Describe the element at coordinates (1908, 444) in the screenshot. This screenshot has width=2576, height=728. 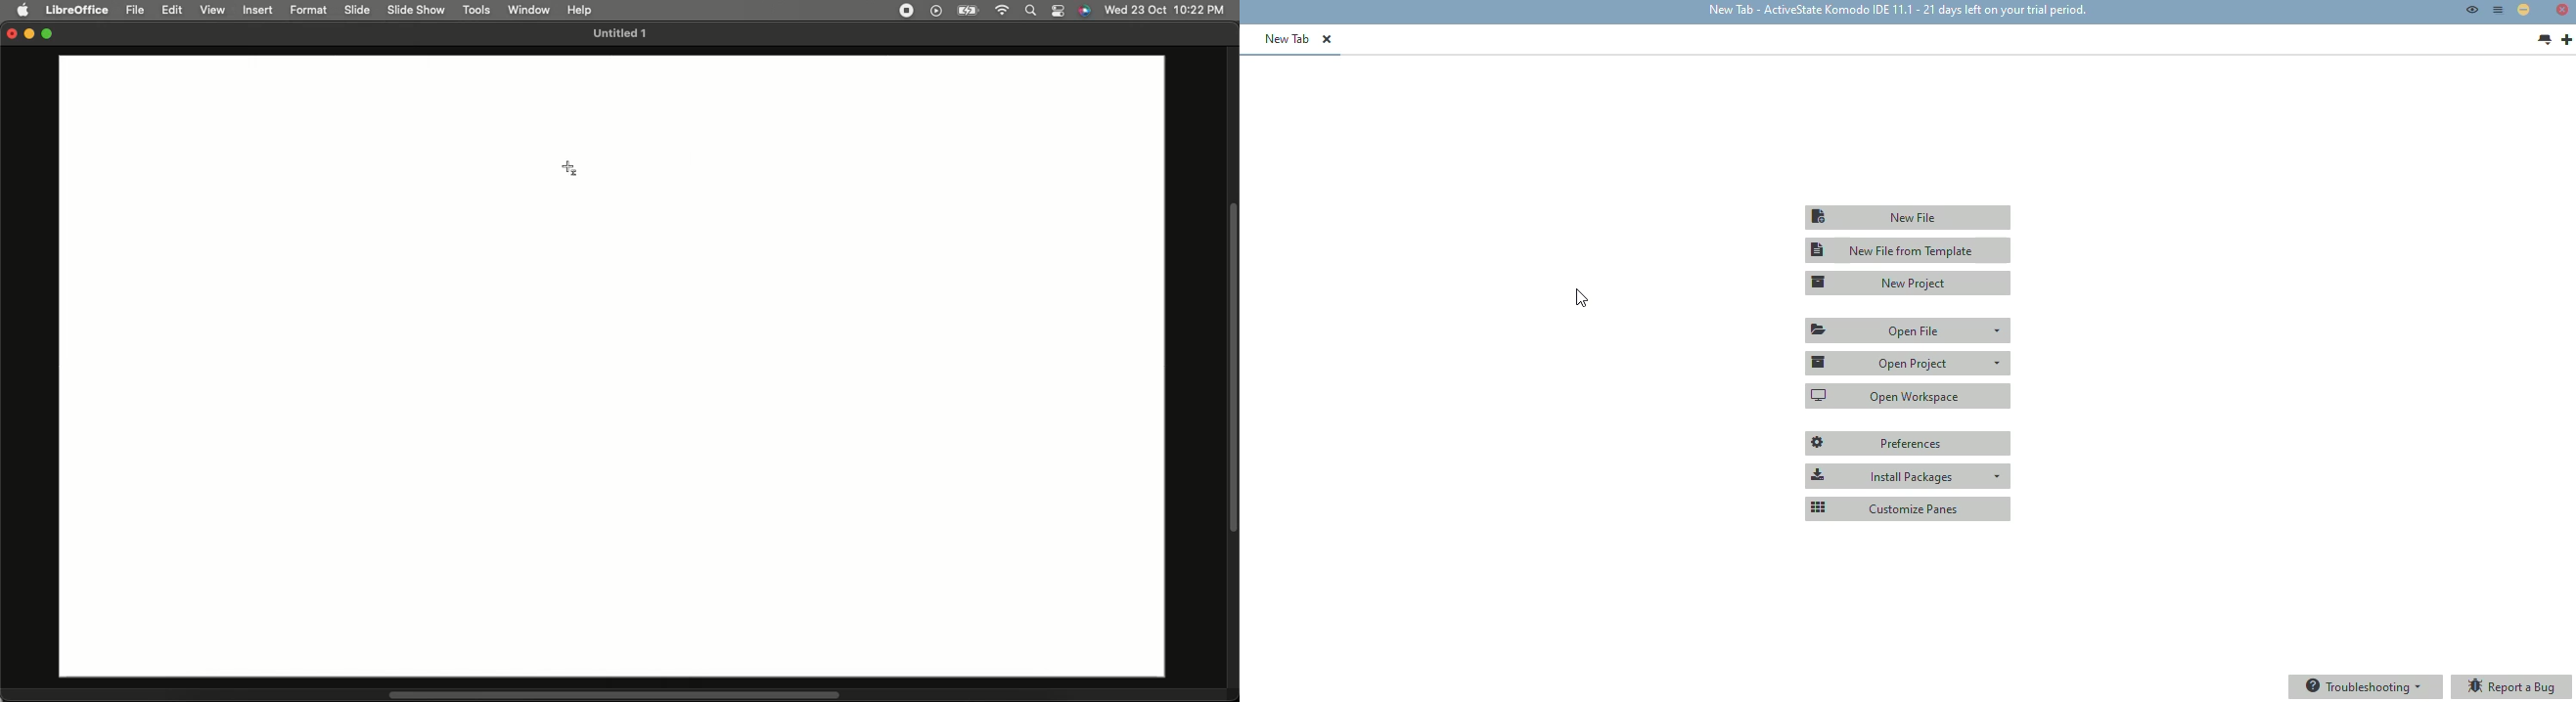
I see `preferences` at that location.